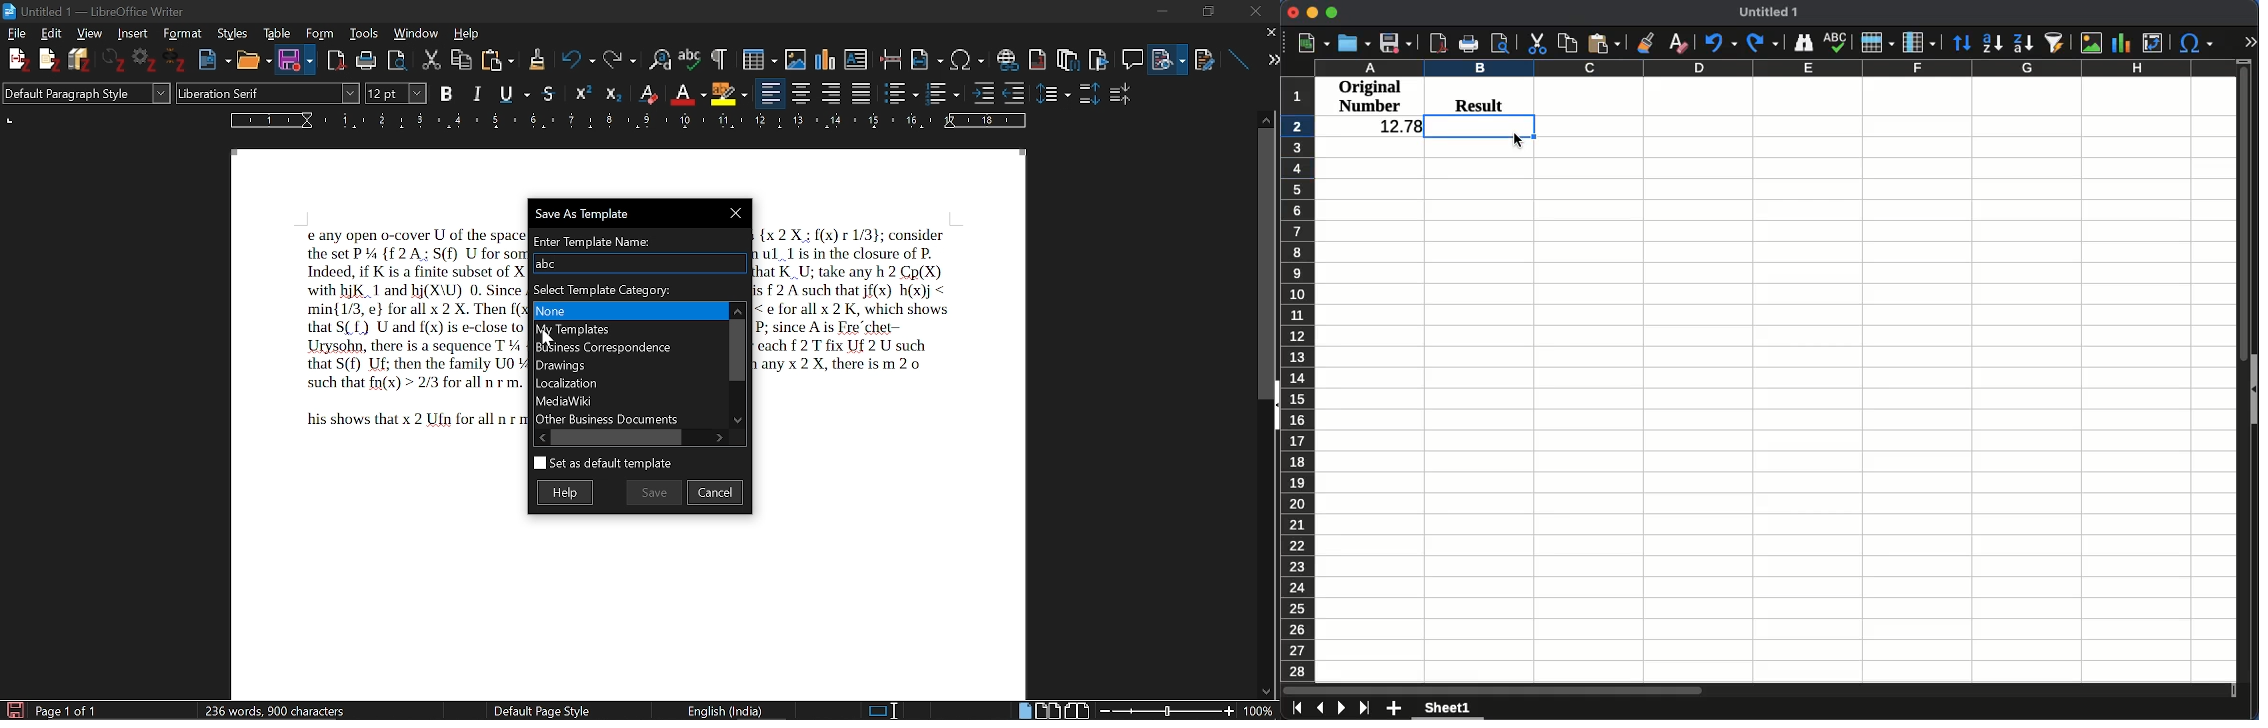  I want to click on , so click(717, 58).